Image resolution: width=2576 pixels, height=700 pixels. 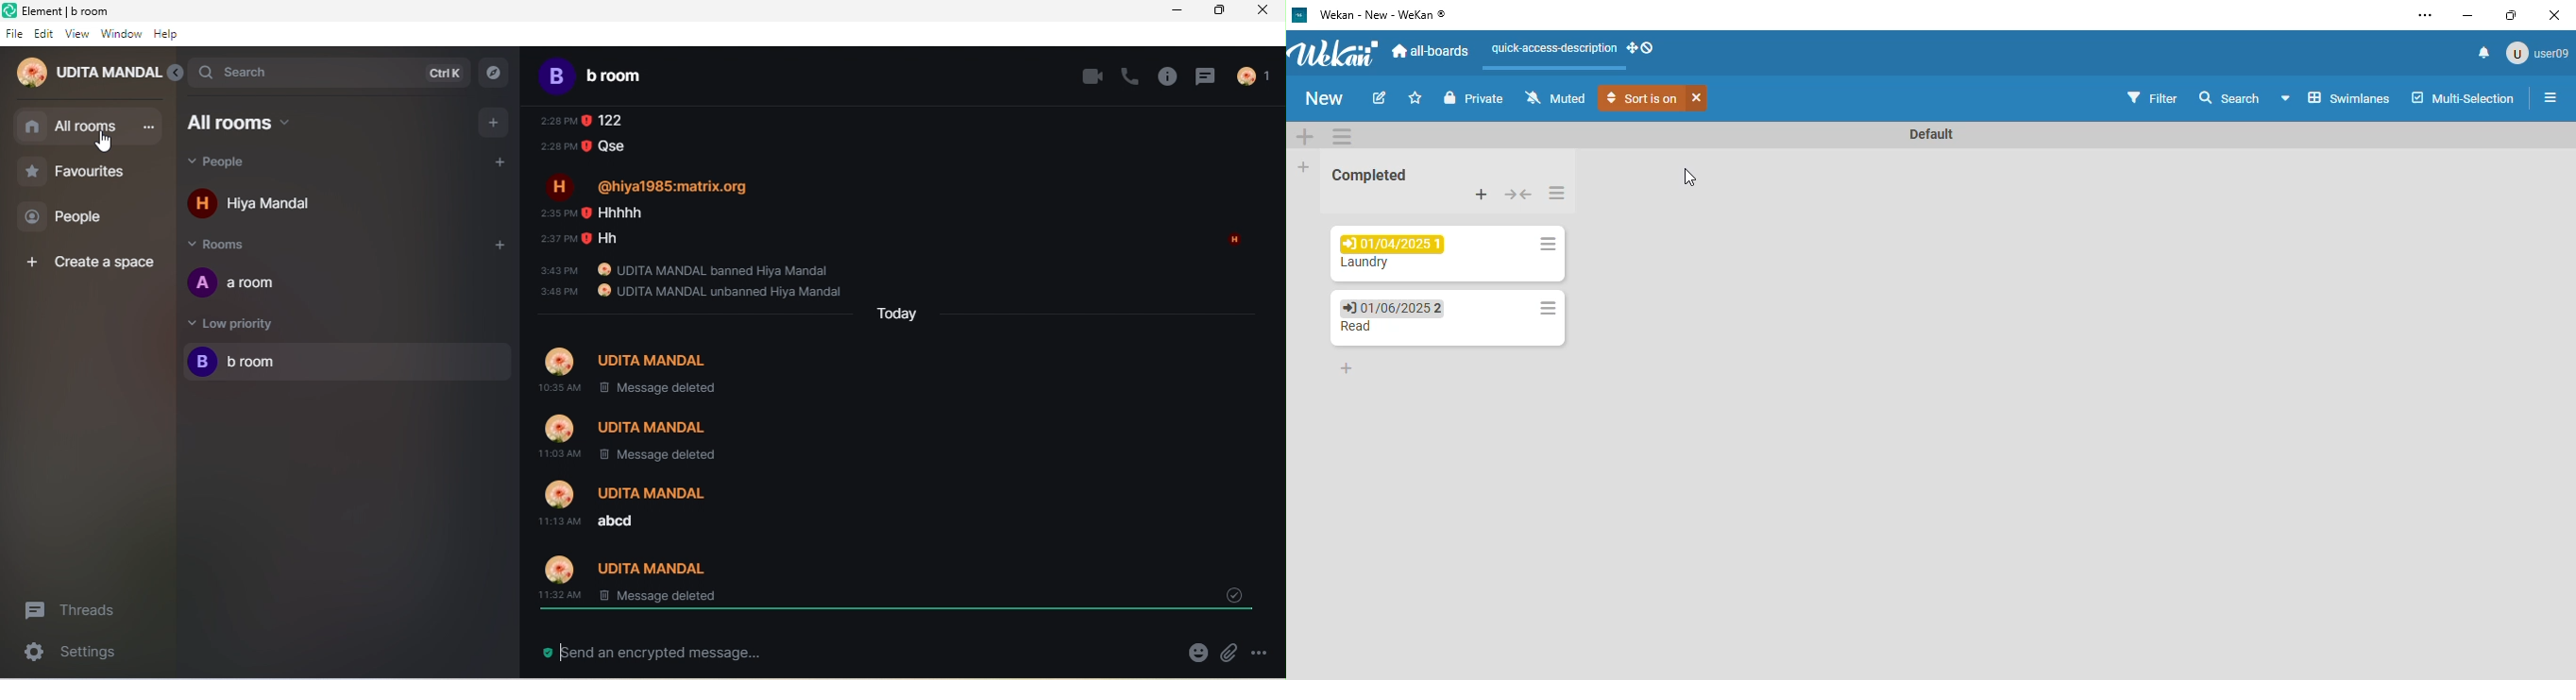 What do you see at coordinates (89, 260) in the screenshot?
I see `create space` at bounding box center [89, 260].